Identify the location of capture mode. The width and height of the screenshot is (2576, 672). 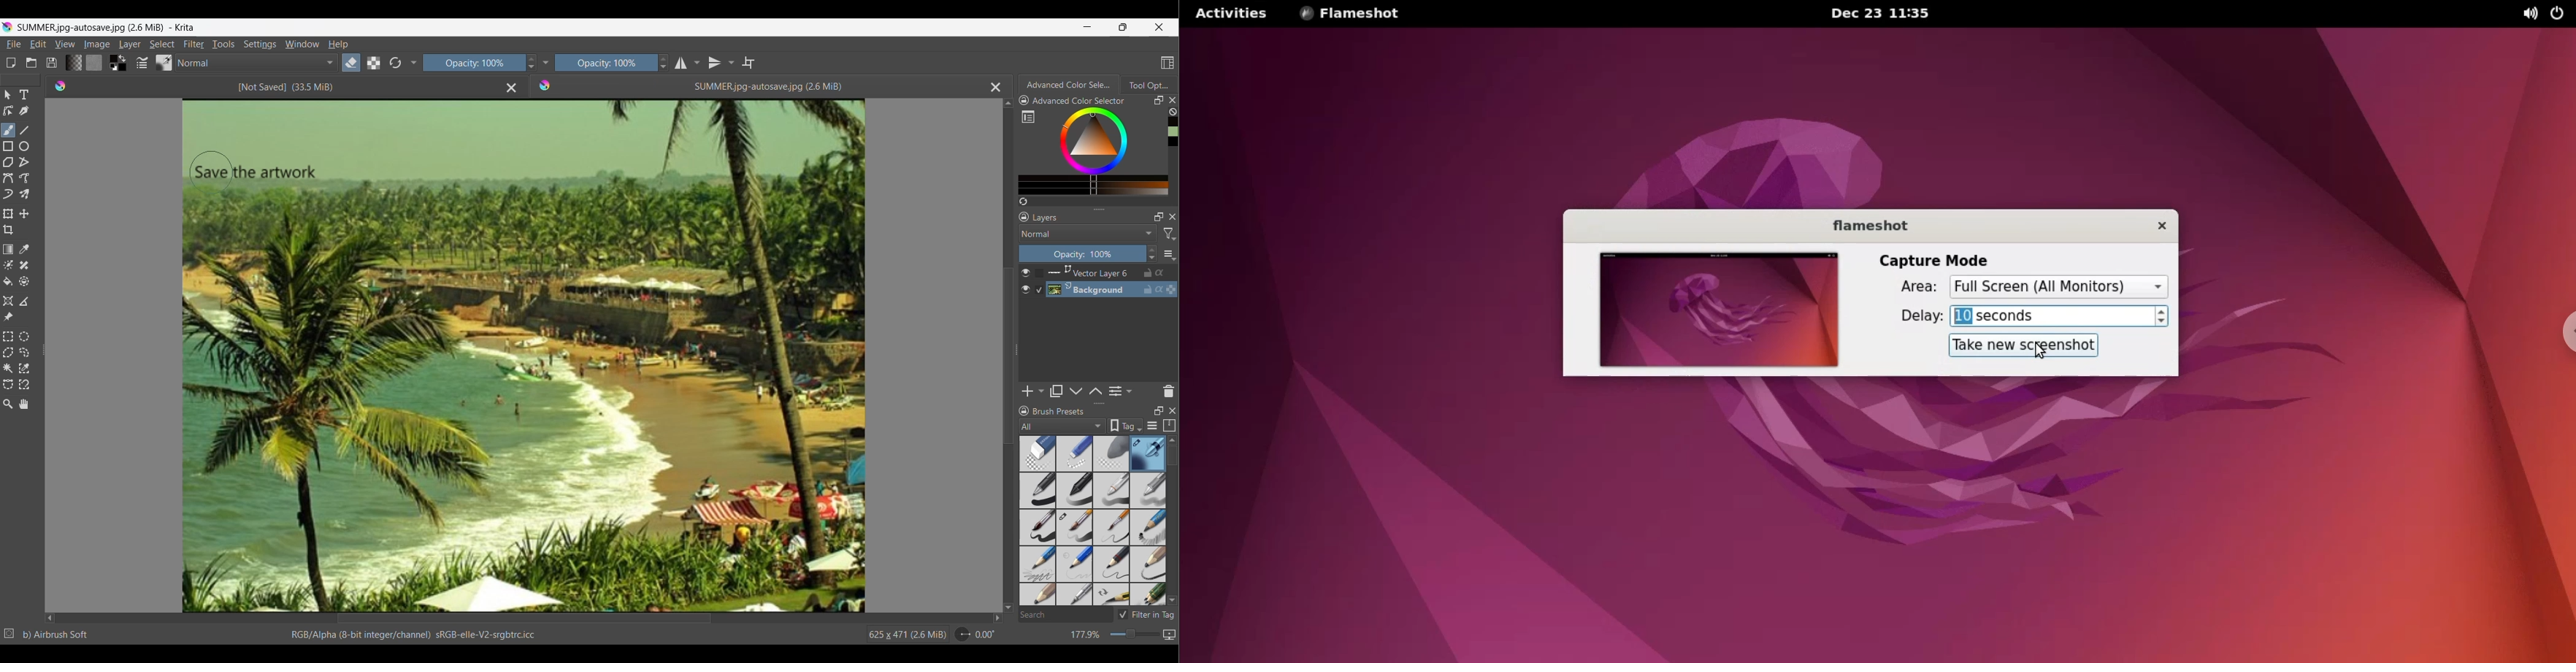
(1925, 261).